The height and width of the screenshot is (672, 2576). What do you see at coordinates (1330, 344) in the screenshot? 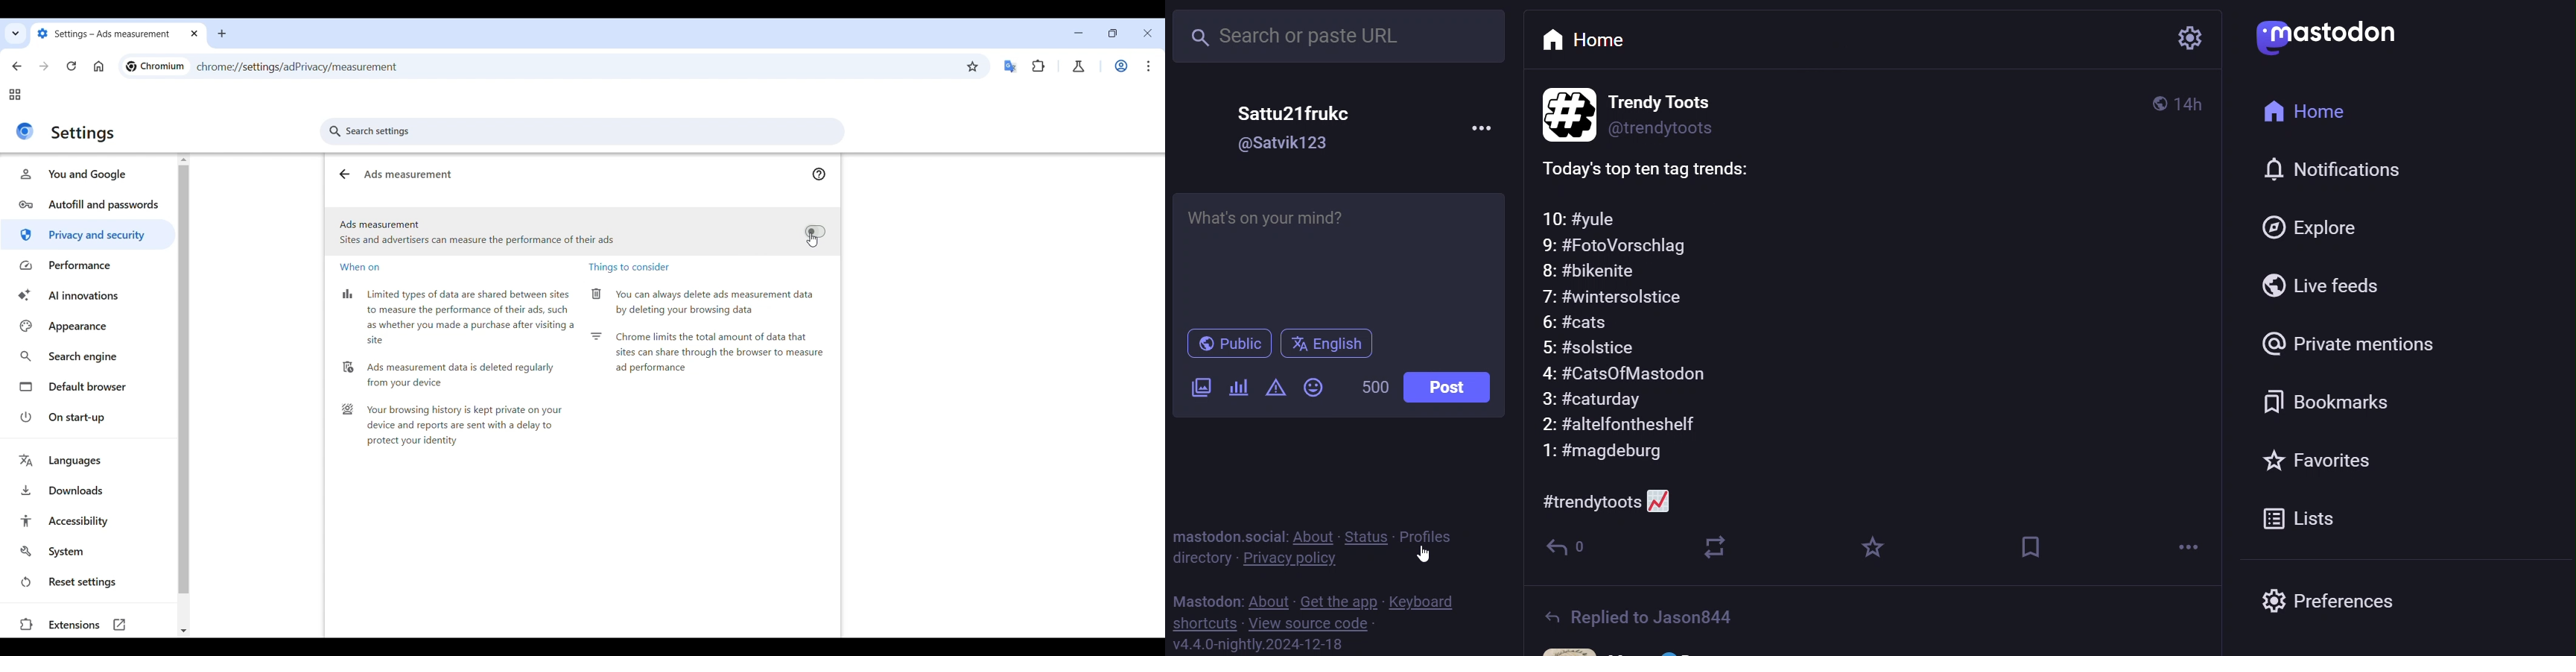
I see `english` at bounding box center [1330, 344].